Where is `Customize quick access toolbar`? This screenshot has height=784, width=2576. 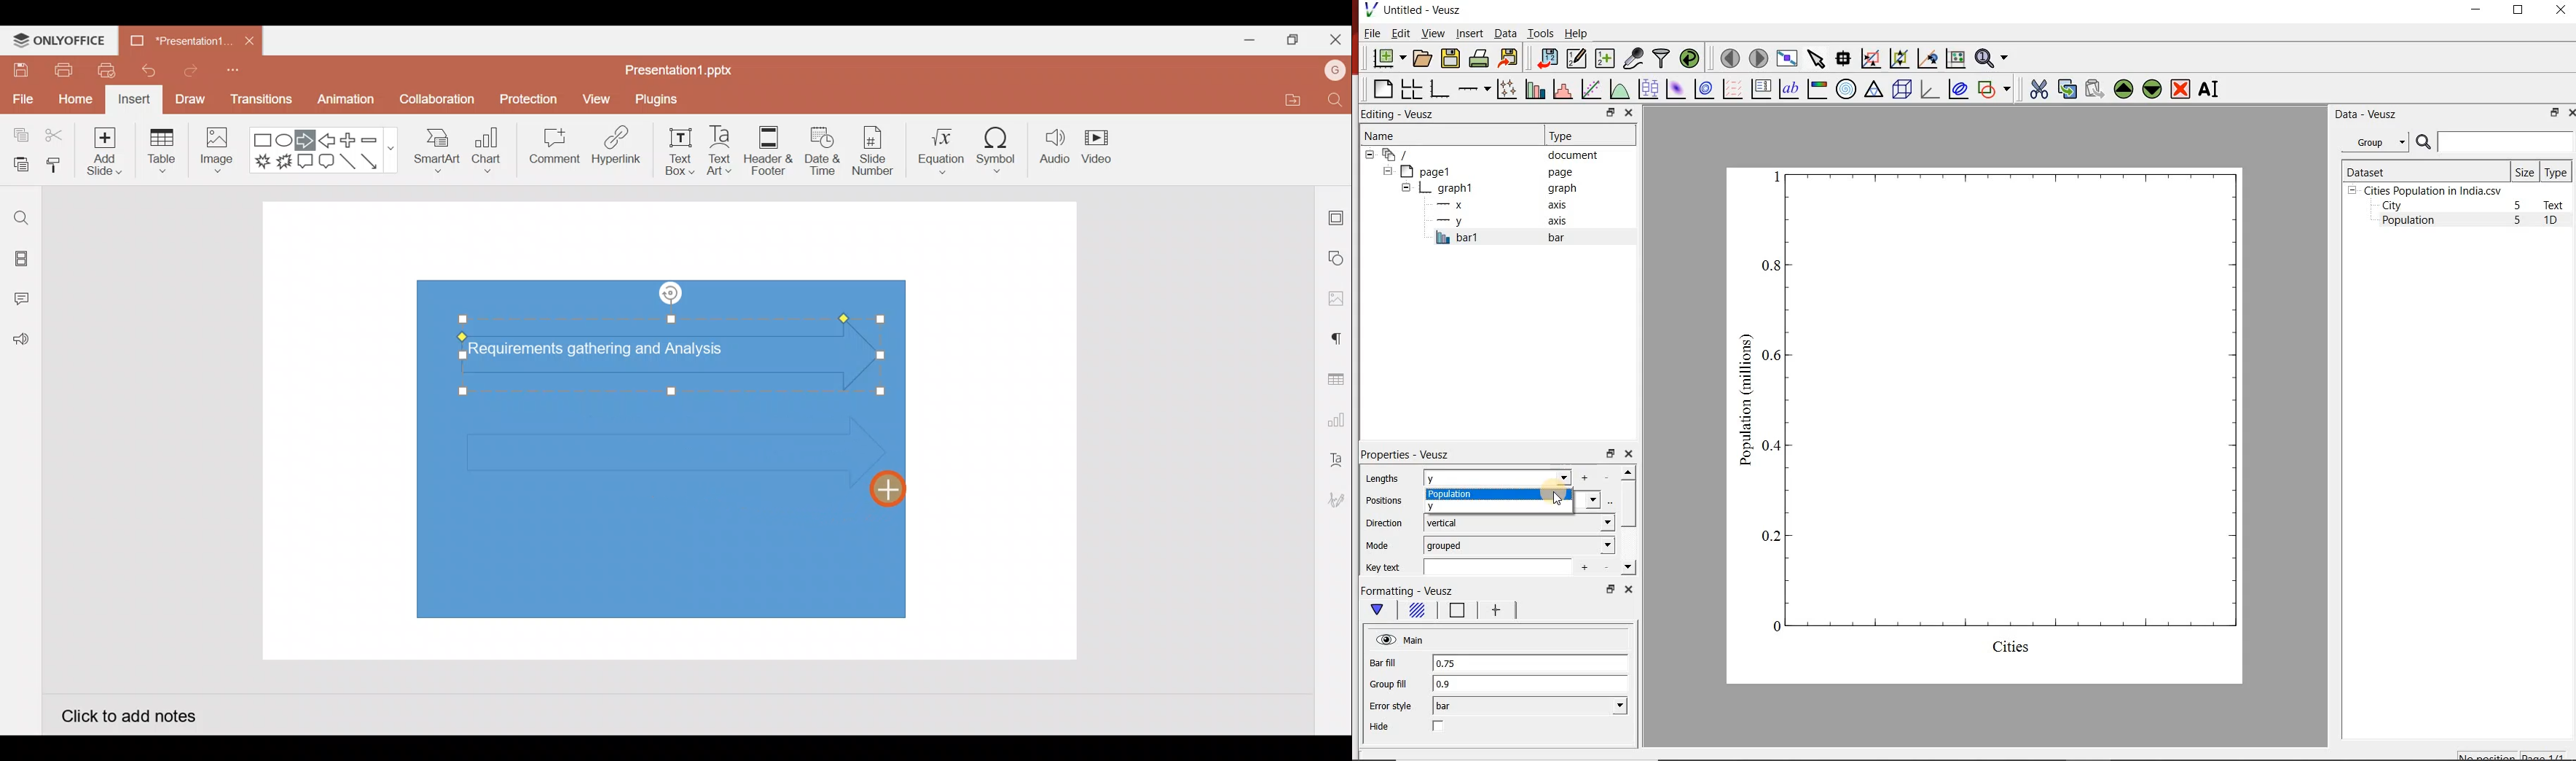 Customize quick access toolbar is located at coordinates (237, 75).